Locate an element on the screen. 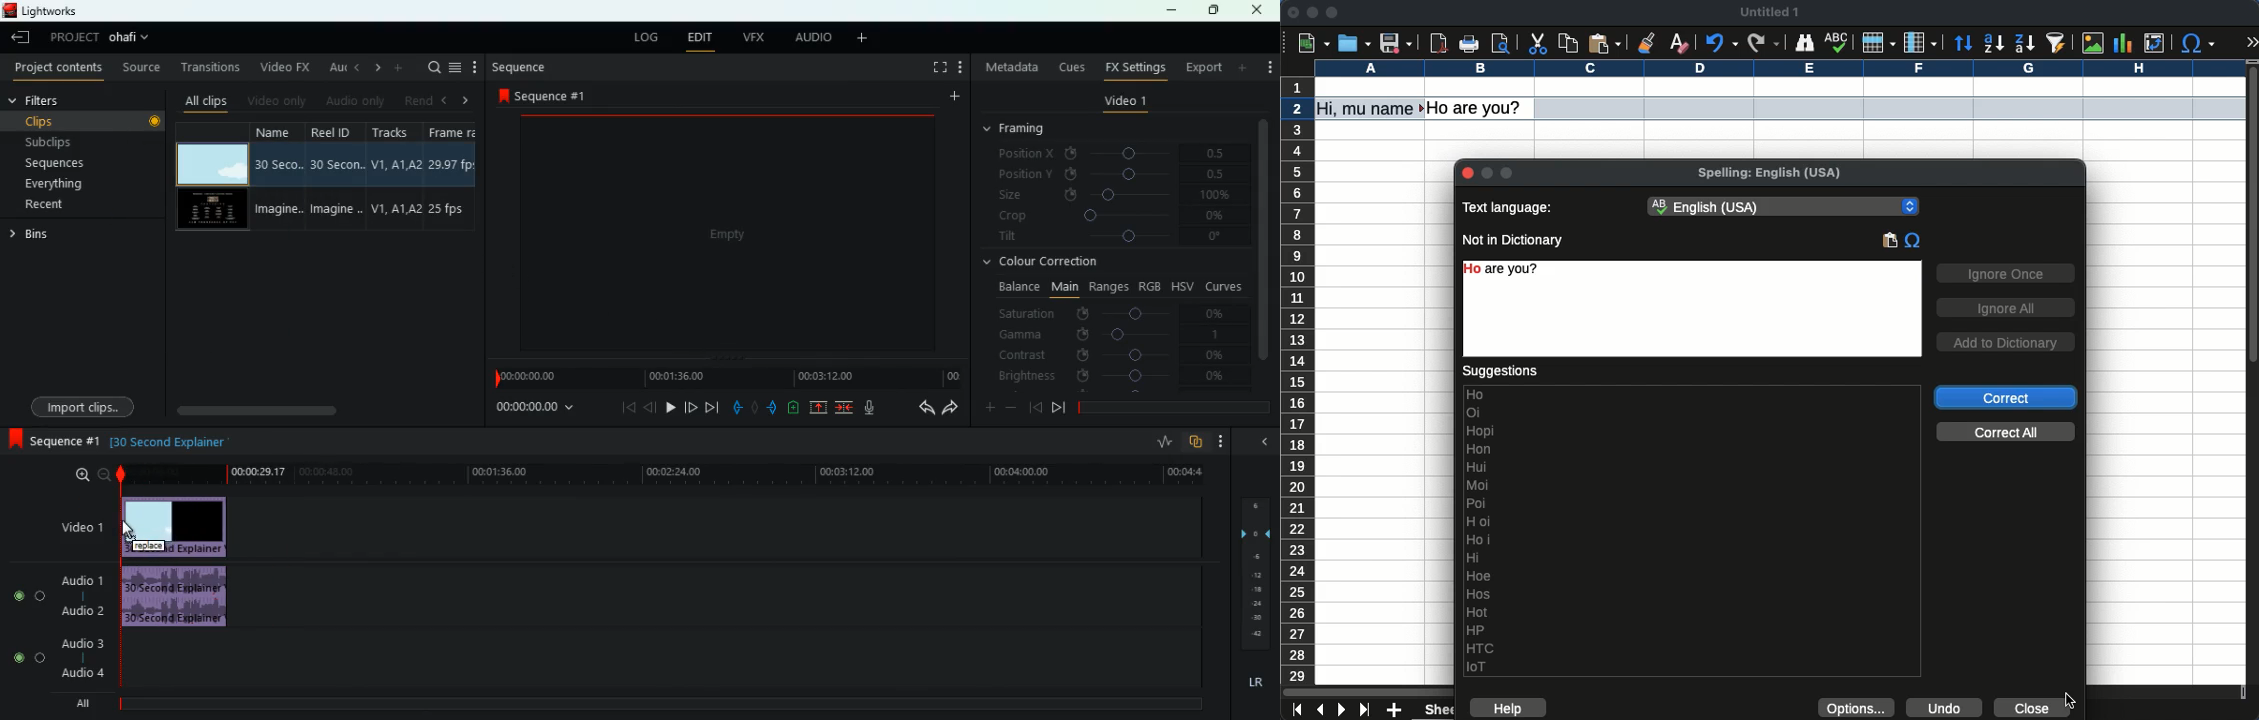 This screenshot has width=2268, height=728. clear formatting is located at coordinates (1682, 41).